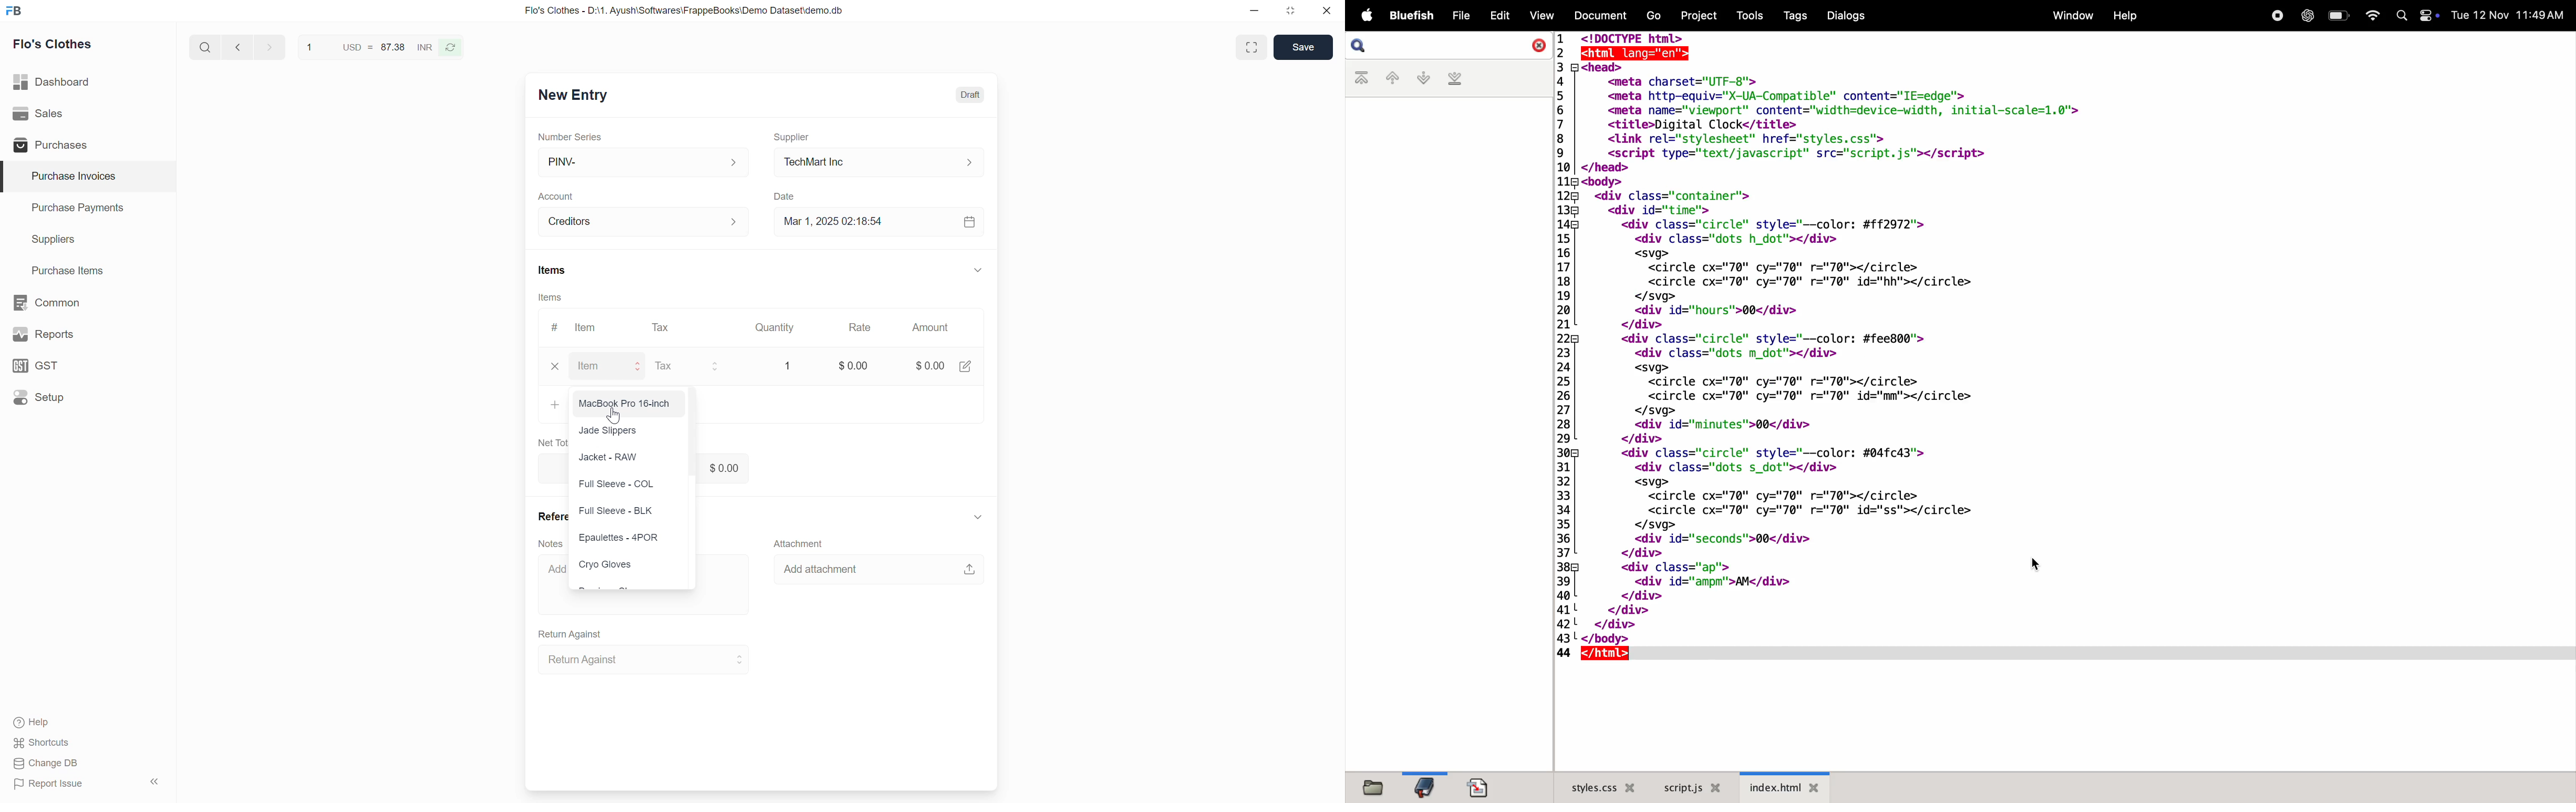  Describe the element at coordinates (571, 635) in the screenshot. I see `Return Against` at that location.